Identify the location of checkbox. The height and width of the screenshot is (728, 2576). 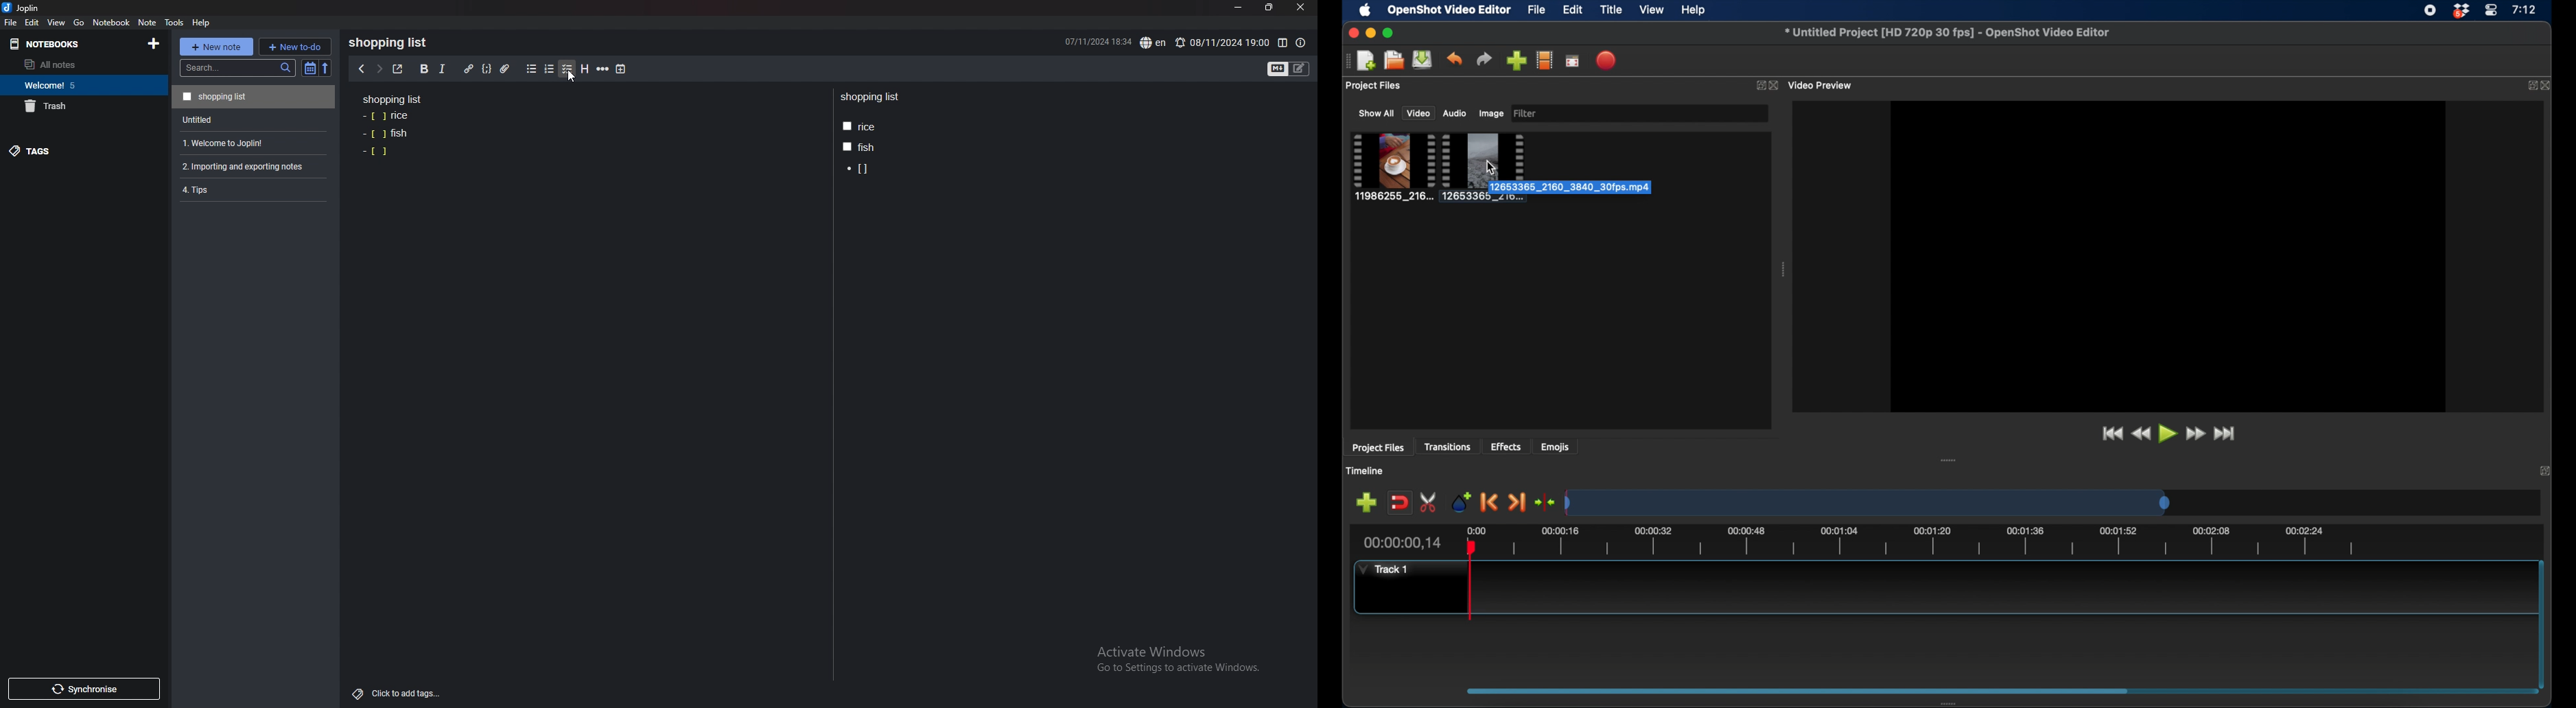
(567, 69).